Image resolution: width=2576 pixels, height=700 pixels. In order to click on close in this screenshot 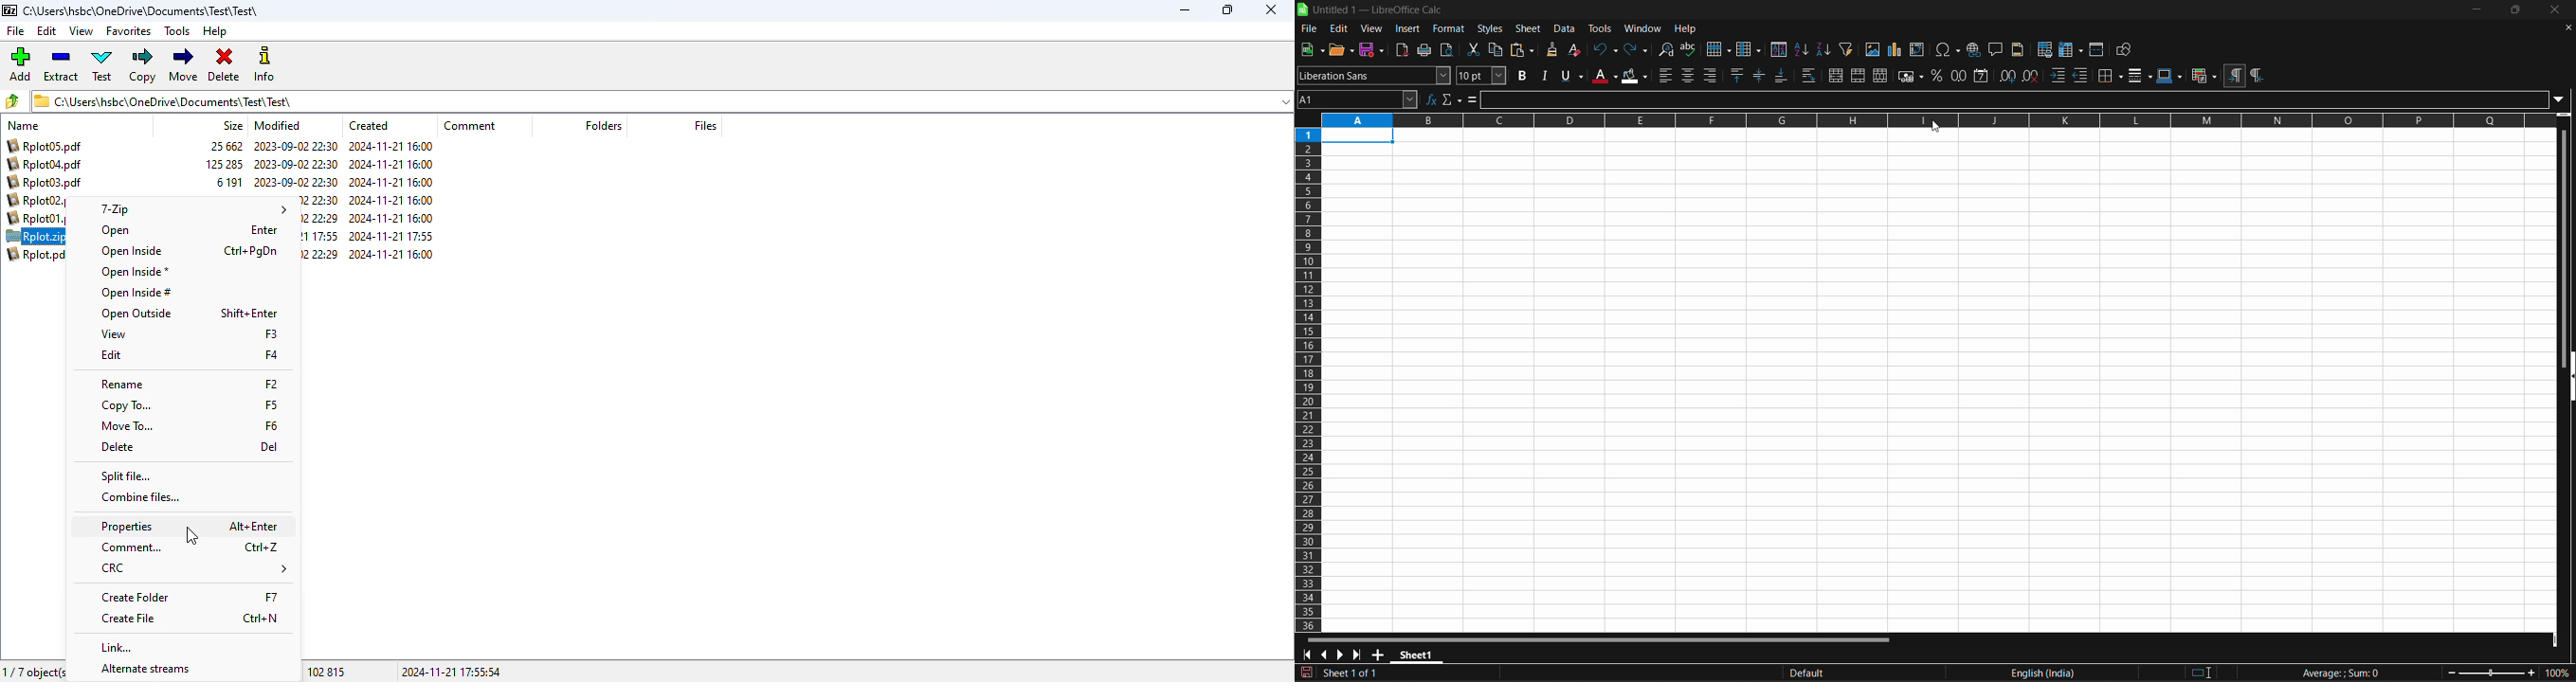, I will do `click(2558, 9)`.